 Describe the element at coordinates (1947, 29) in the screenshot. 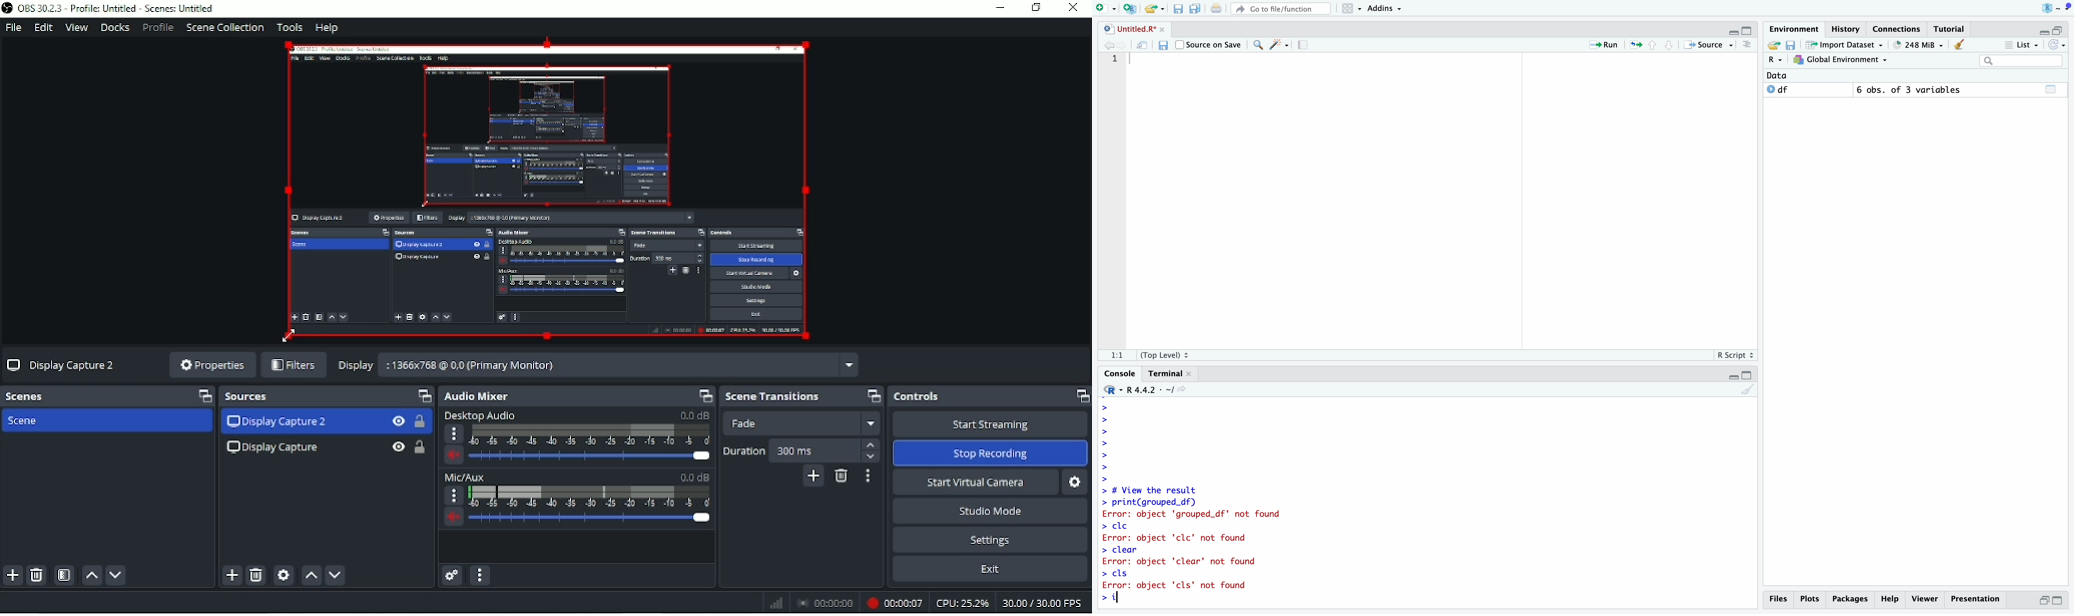

I see `Tutorial` at that location.